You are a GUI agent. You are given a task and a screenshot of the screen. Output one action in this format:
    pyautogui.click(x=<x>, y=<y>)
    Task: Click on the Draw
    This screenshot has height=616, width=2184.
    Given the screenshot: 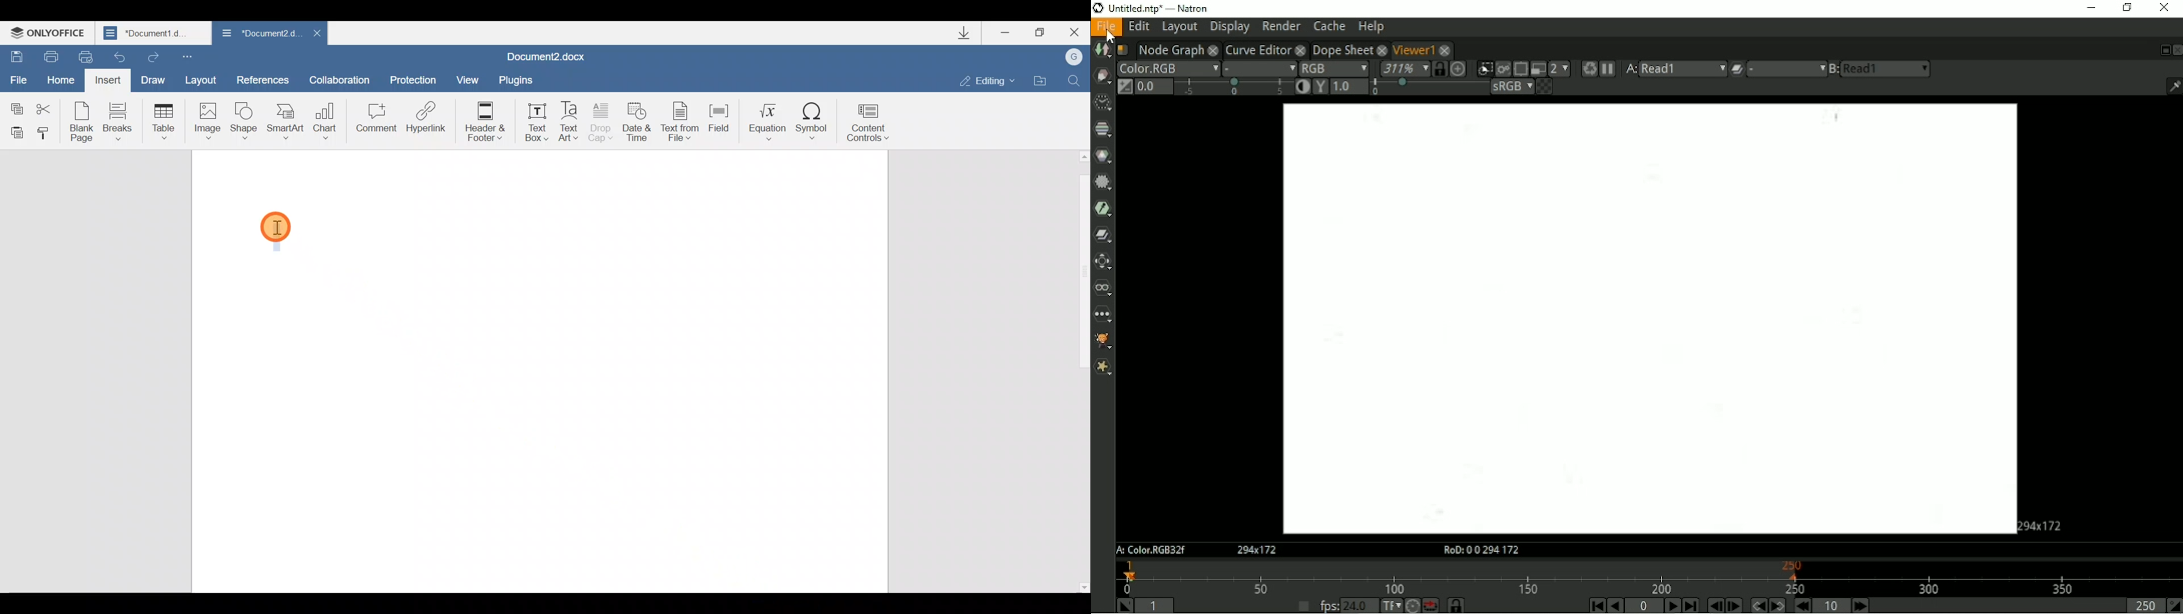 What is the action you would take?
    pyautogui.click(x=155, y=79)
    